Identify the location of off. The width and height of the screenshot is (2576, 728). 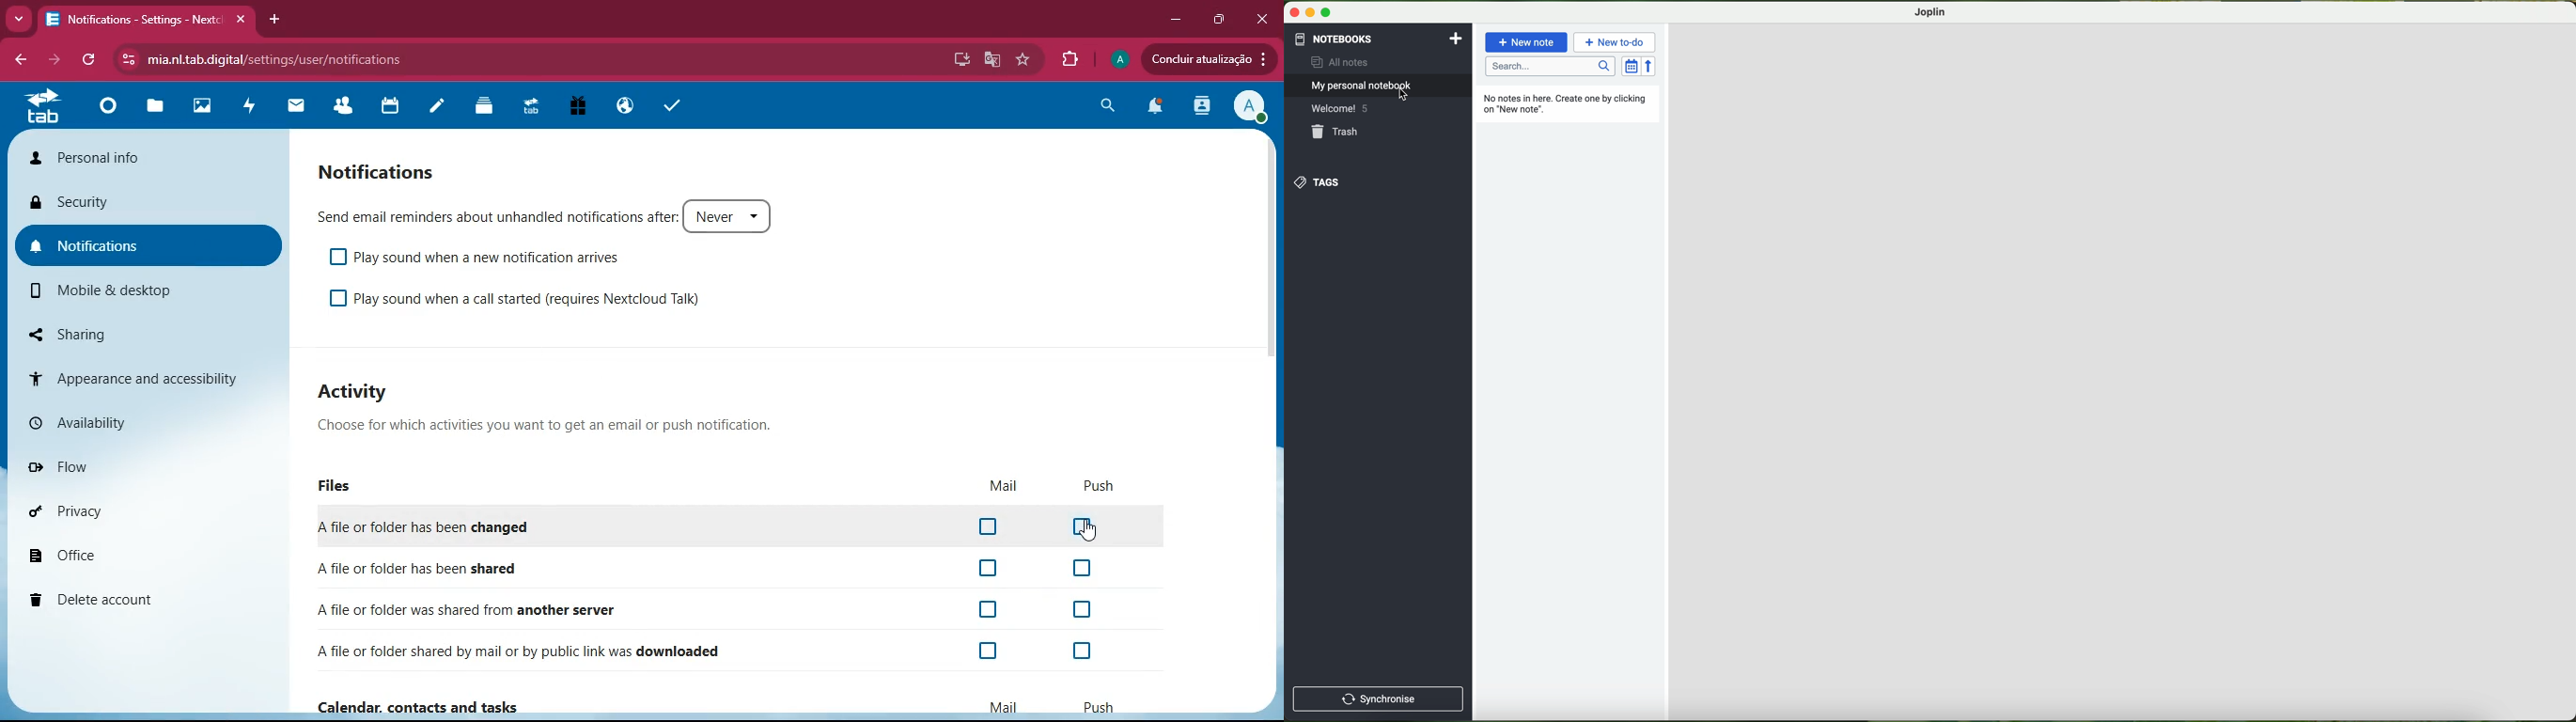
(991, 610).